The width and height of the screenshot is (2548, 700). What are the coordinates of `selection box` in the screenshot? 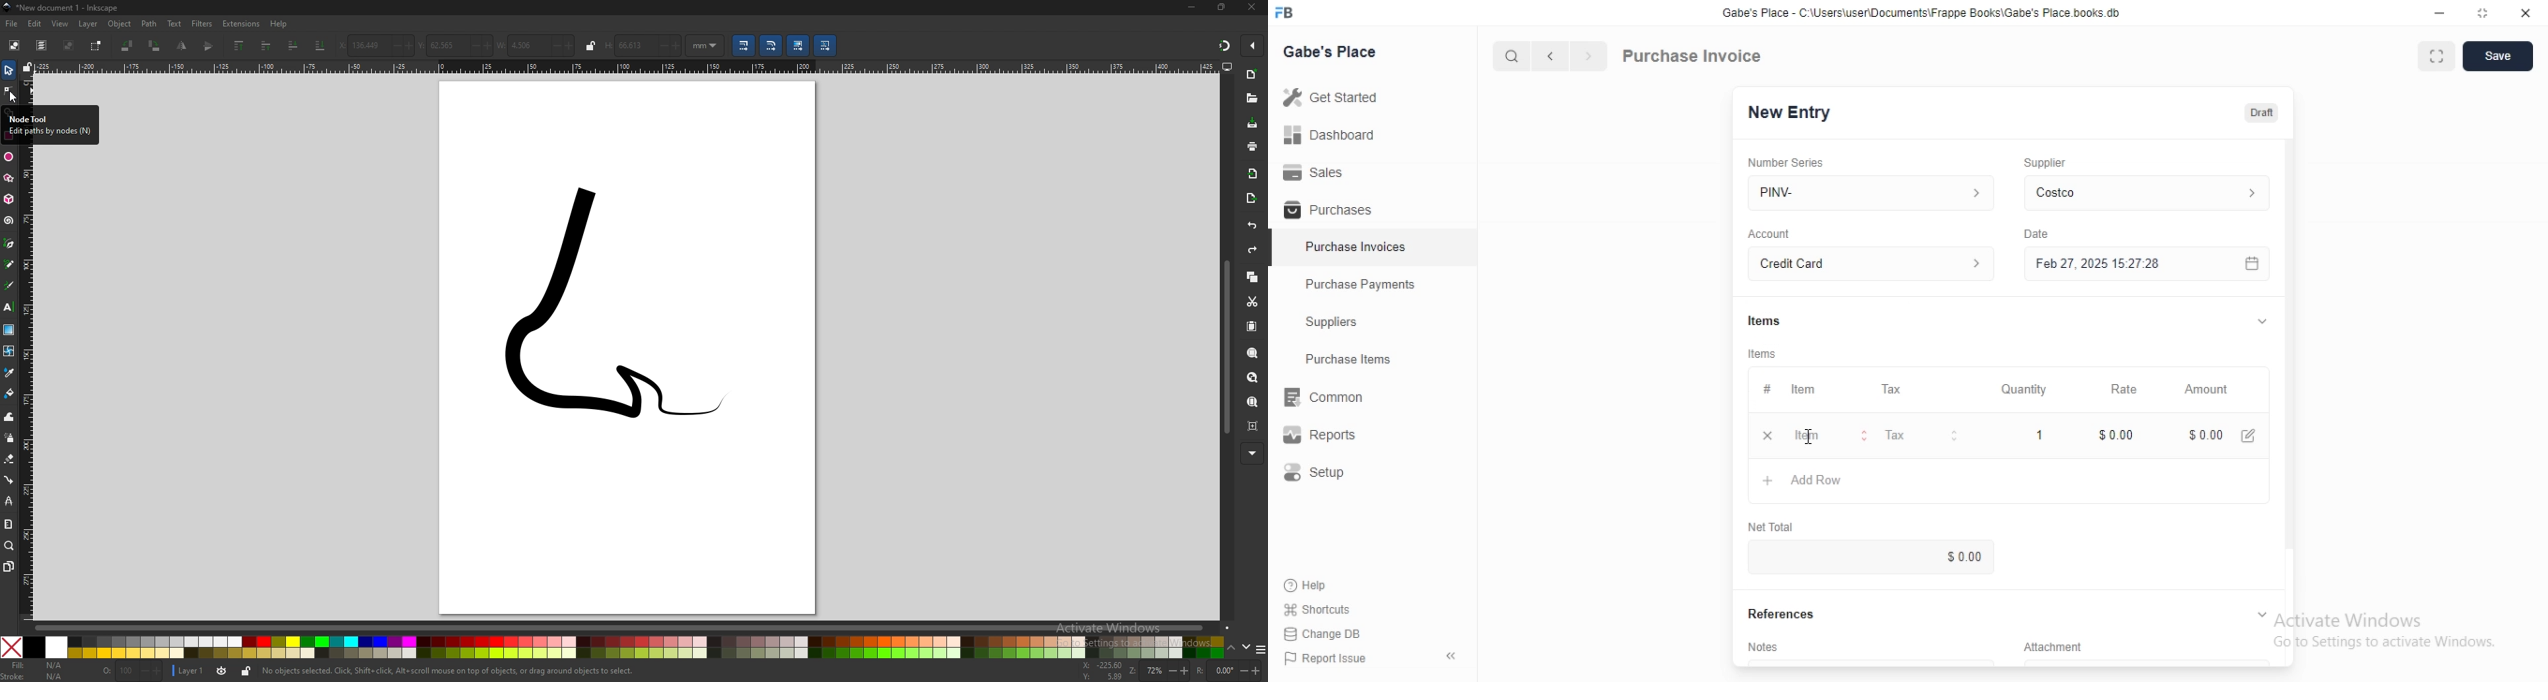 It's located at (97, 46).